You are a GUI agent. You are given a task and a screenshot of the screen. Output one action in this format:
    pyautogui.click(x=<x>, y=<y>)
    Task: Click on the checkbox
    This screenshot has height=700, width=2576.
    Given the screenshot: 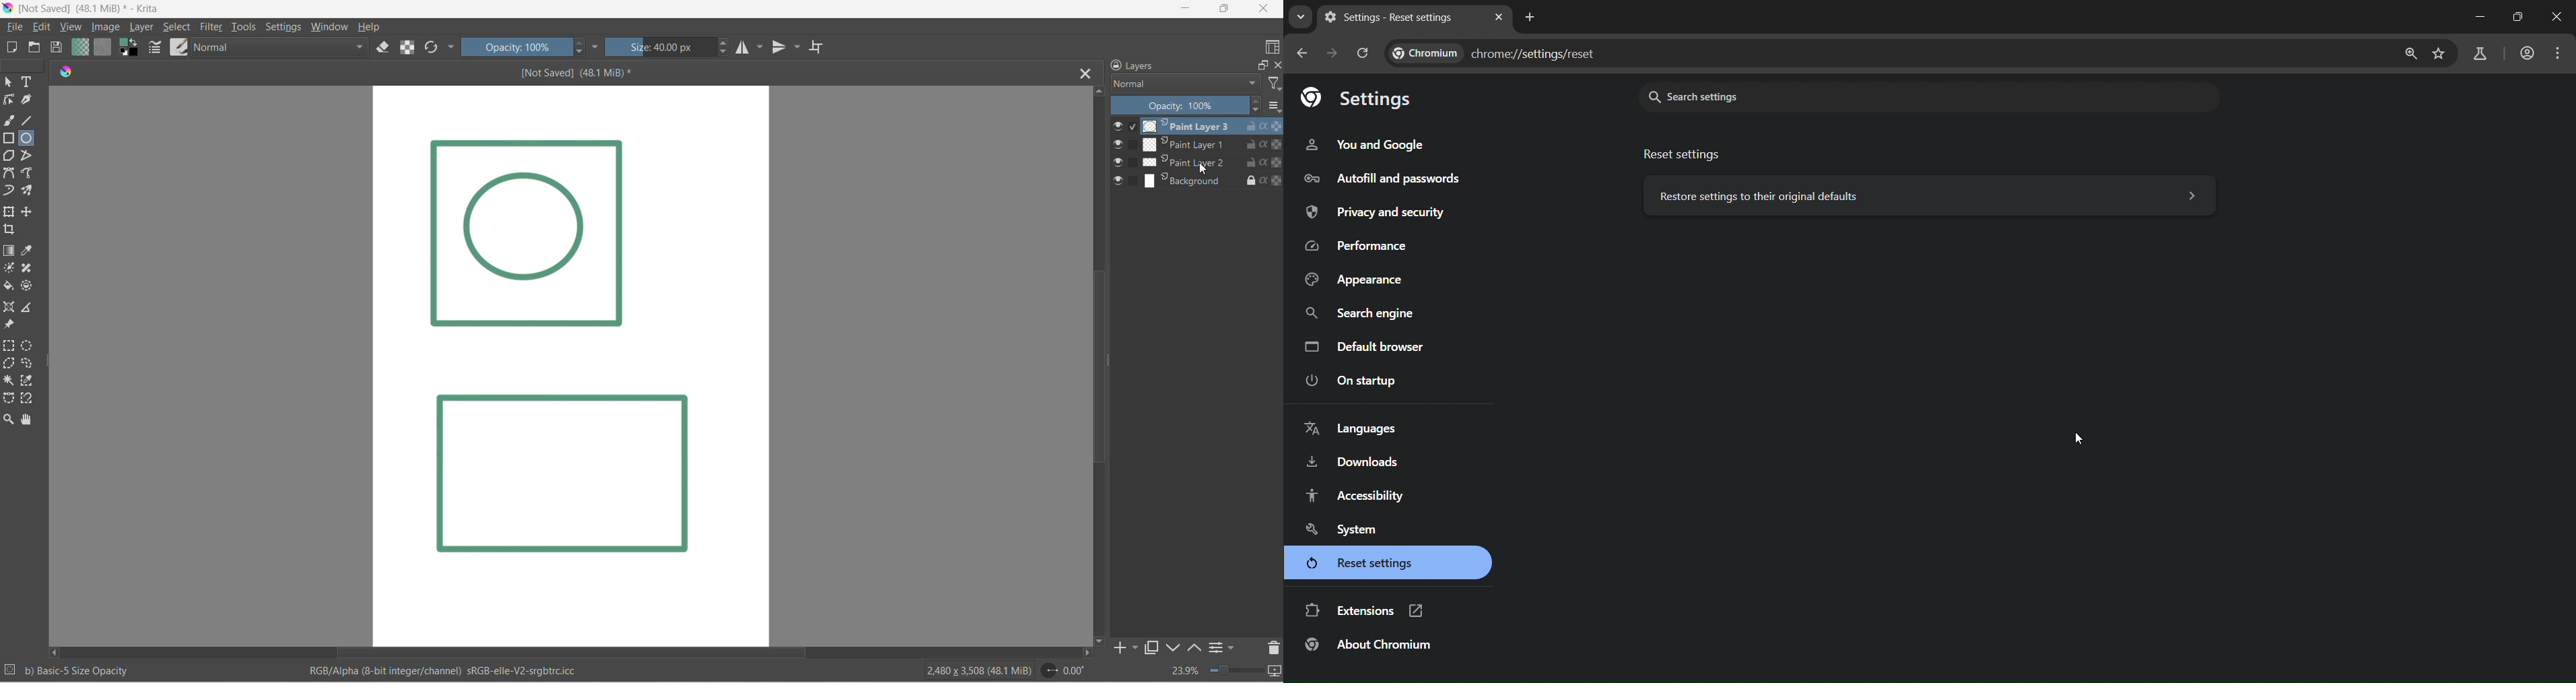 What is the action you would take?
    pyautogui.click(x=1135, y=126)
    